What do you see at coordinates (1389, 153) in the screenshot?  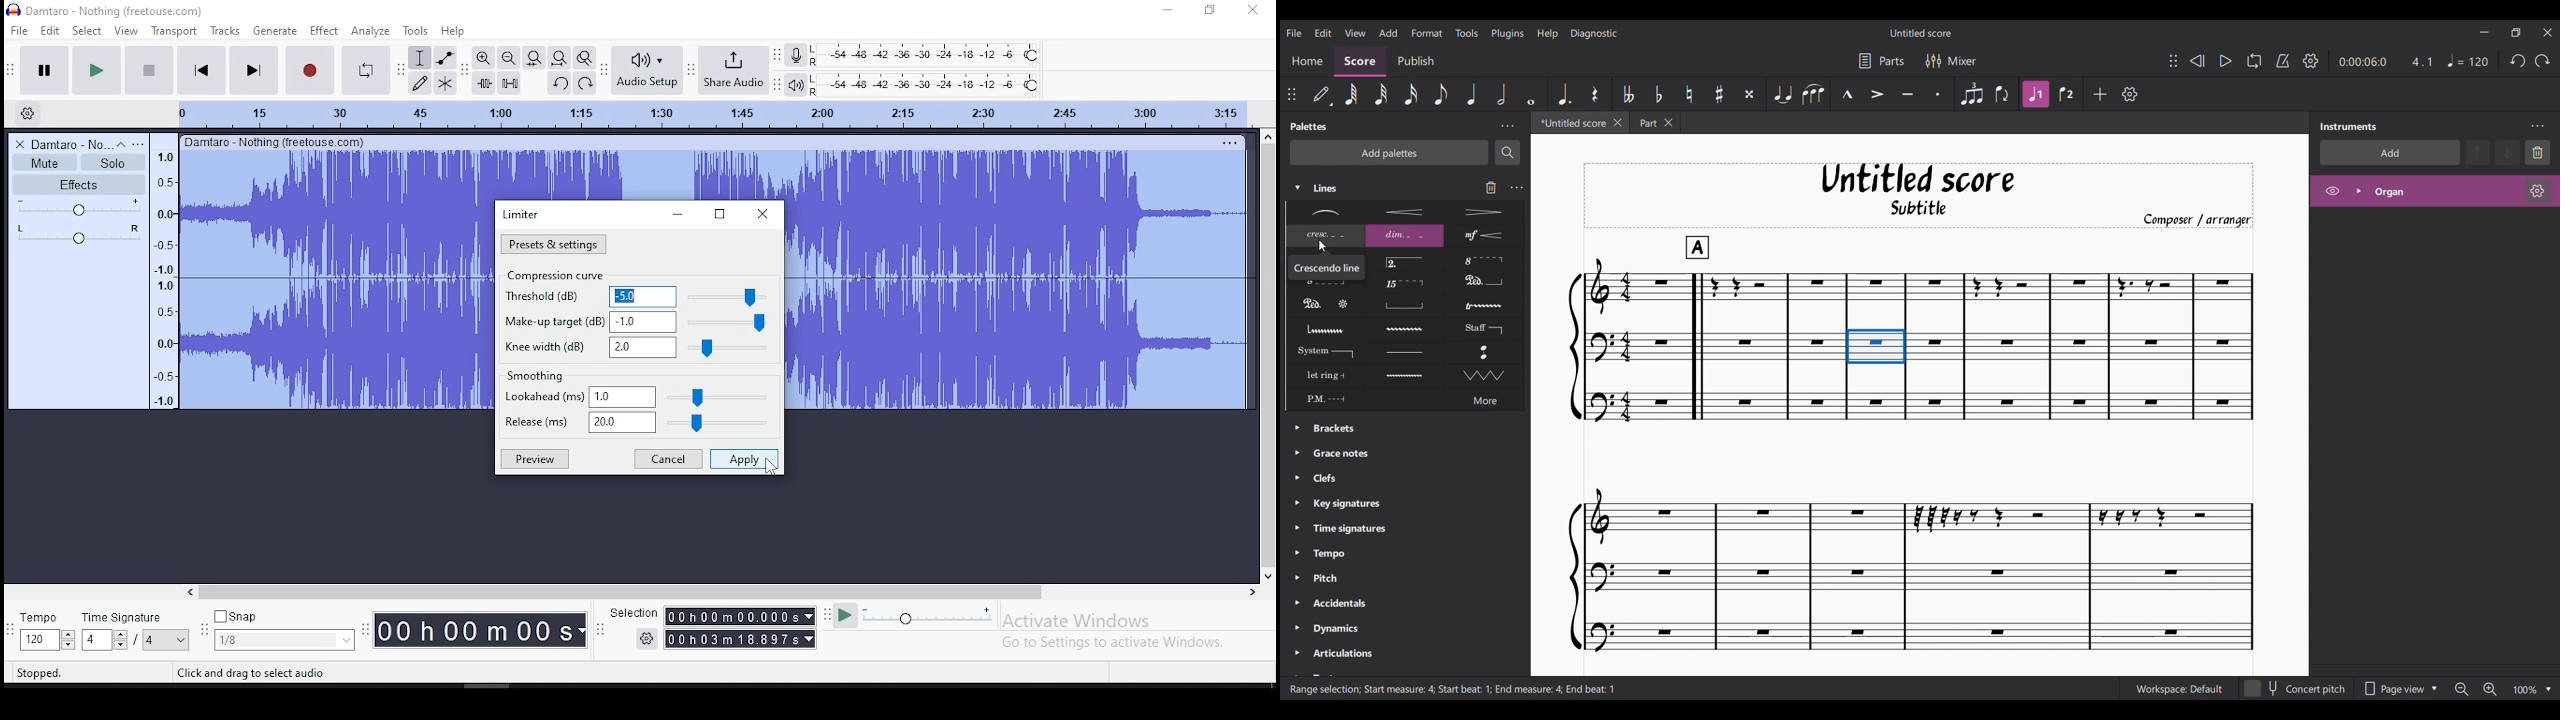 I see `Add palette` at bounding box center [1389, 153].